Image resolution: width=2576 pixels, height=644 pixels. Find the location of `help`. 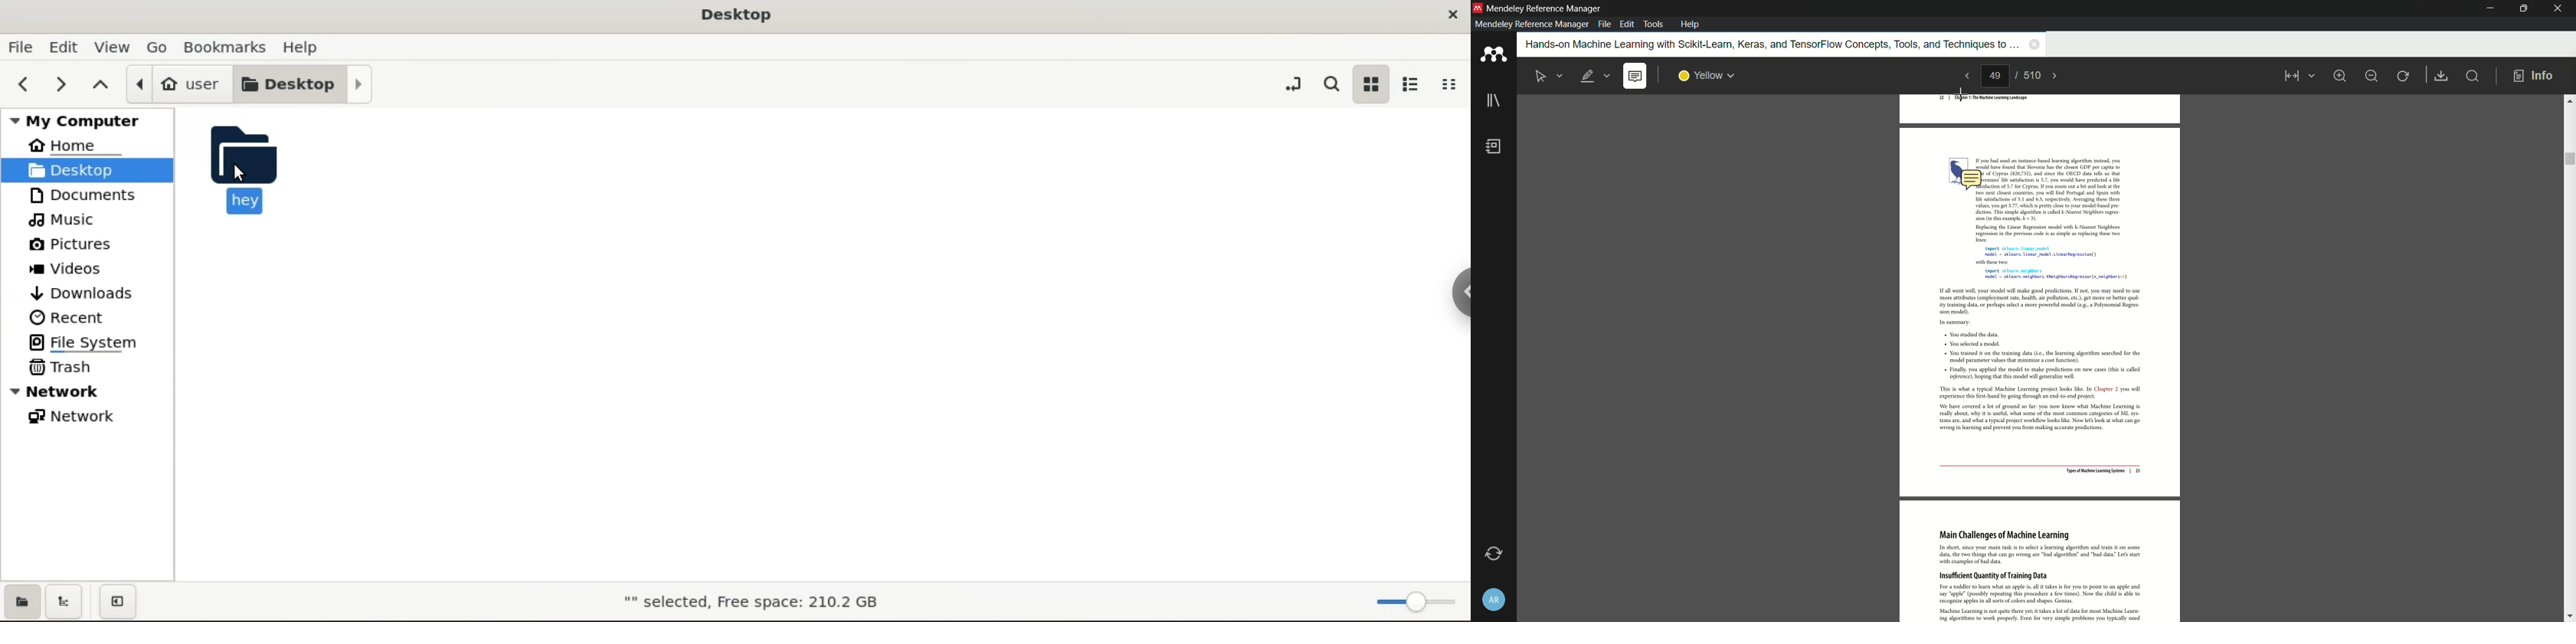

help is located at coordinates (301, 47).